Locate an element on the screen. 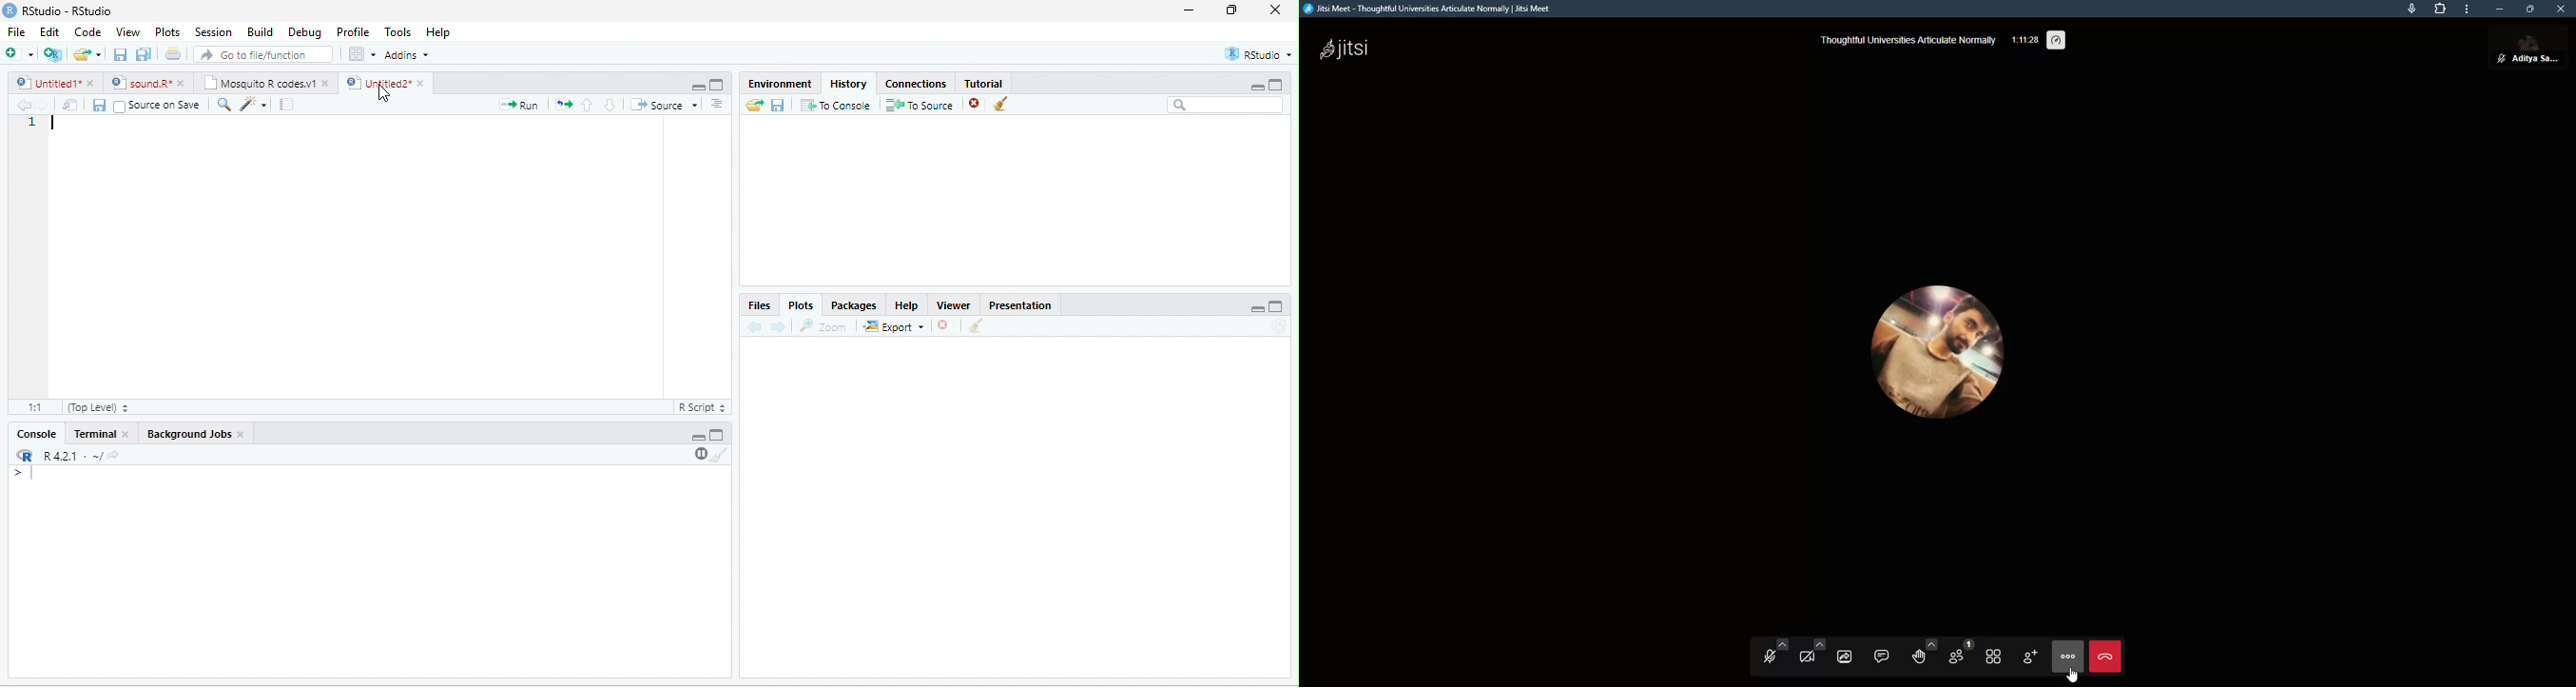  start camera is located at coordinates (1809, 659).